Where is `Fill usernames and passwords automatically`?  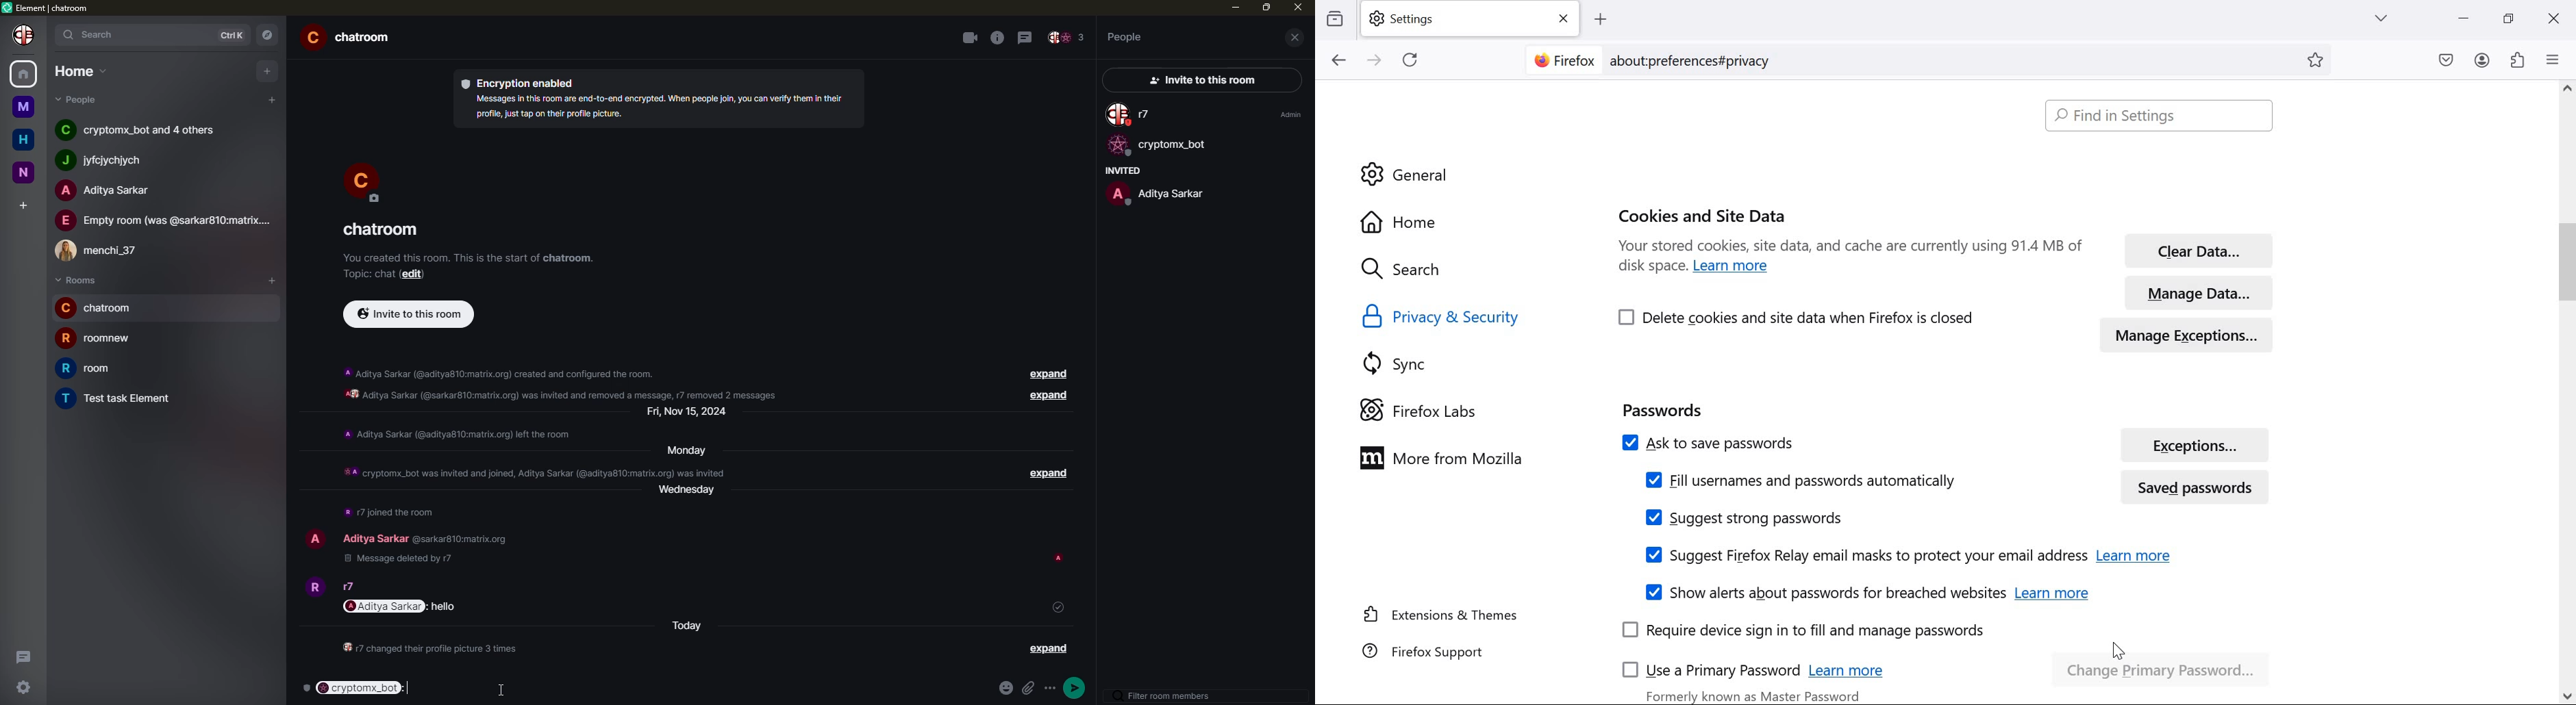
Fill usernames and passwords automatically is located at coordinates (1799, 480).